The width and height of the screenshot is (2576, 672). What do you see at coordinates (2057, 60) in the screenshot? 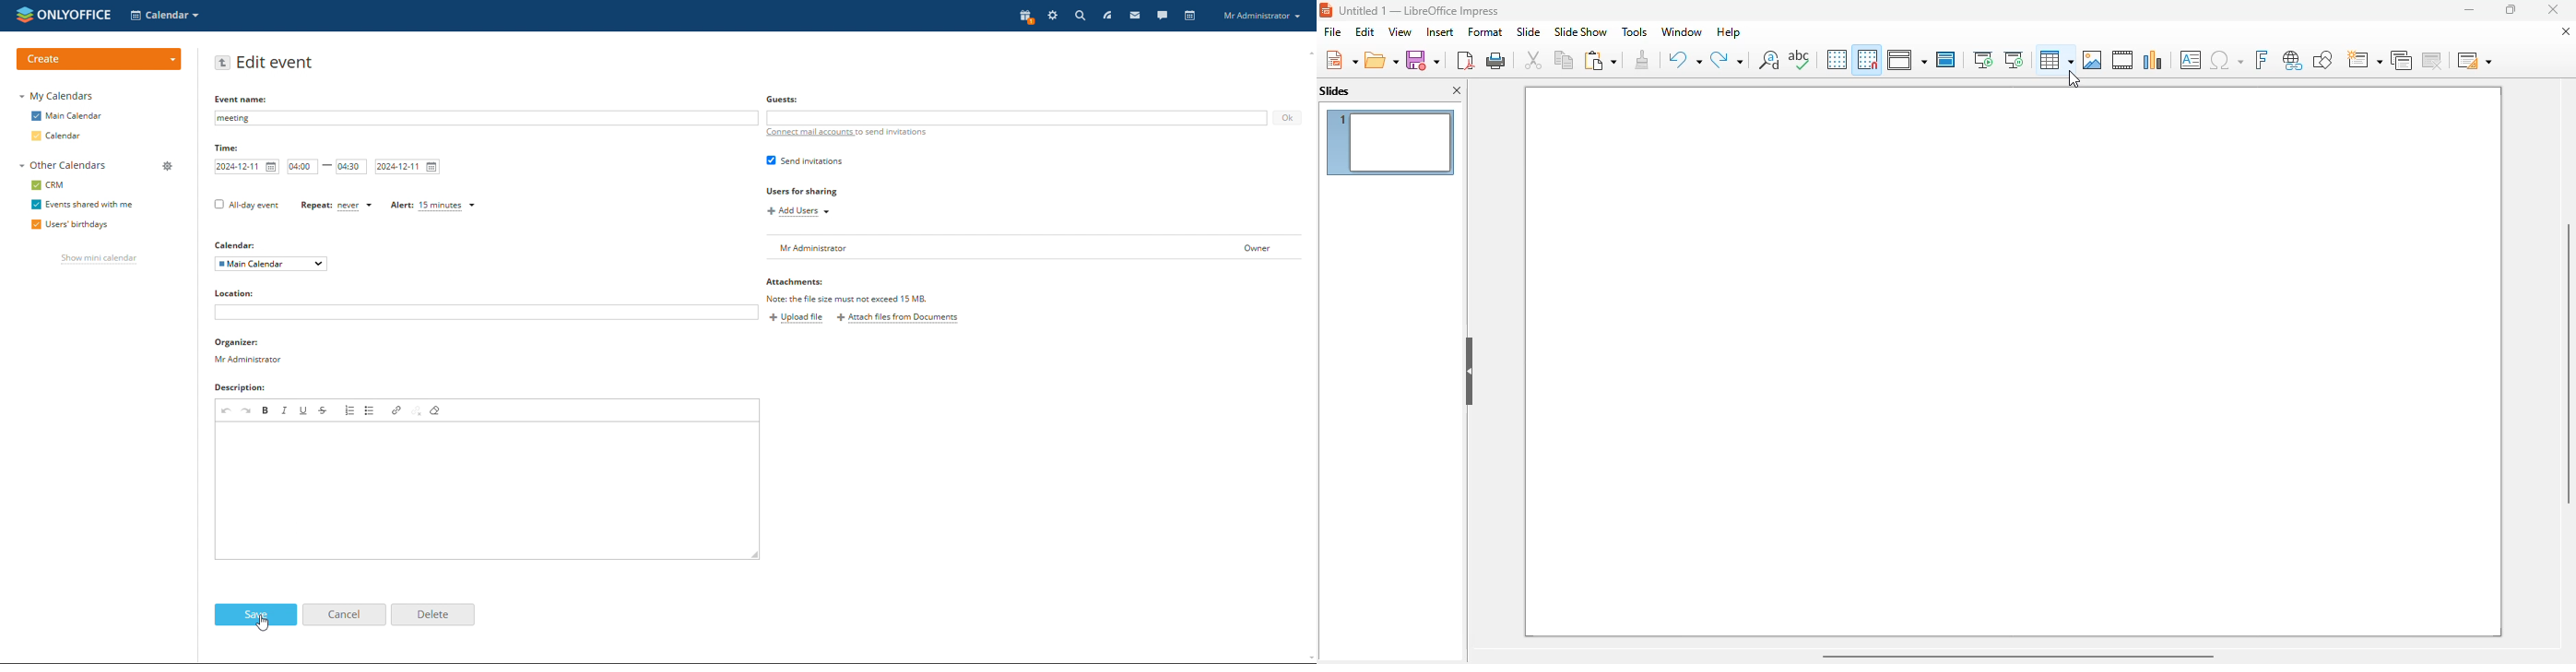
I see `table` at bounding box center [2057, 60].